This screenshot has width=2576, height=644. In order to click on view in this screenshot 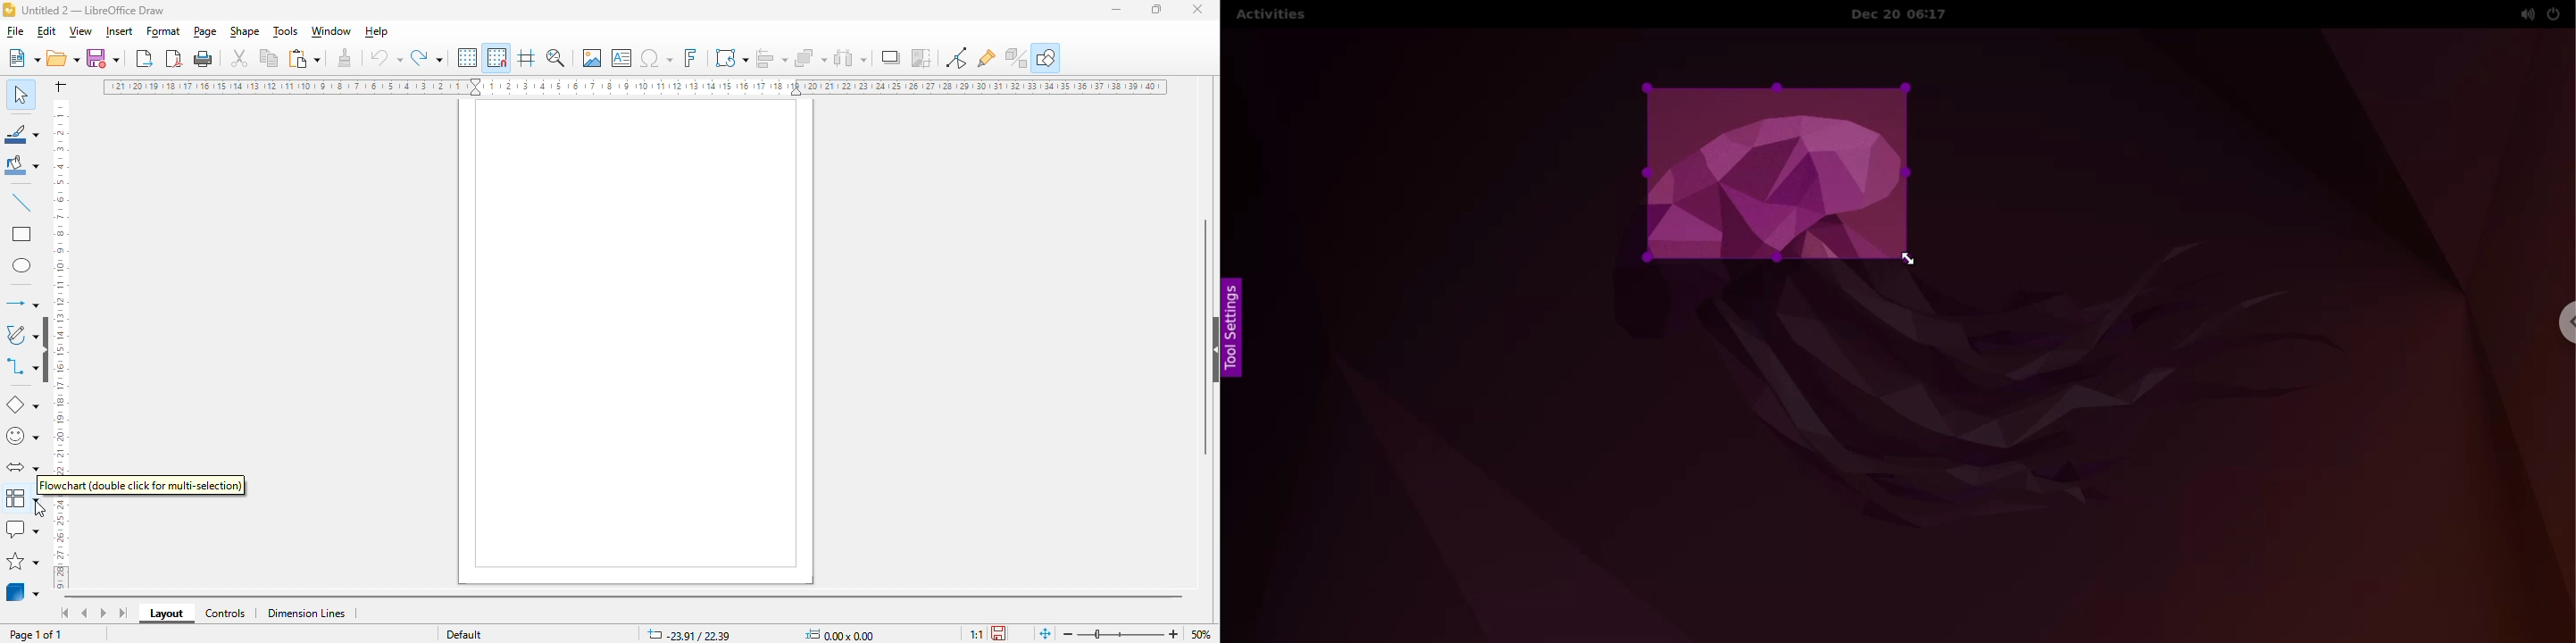, I will do `click(80, 32)`.